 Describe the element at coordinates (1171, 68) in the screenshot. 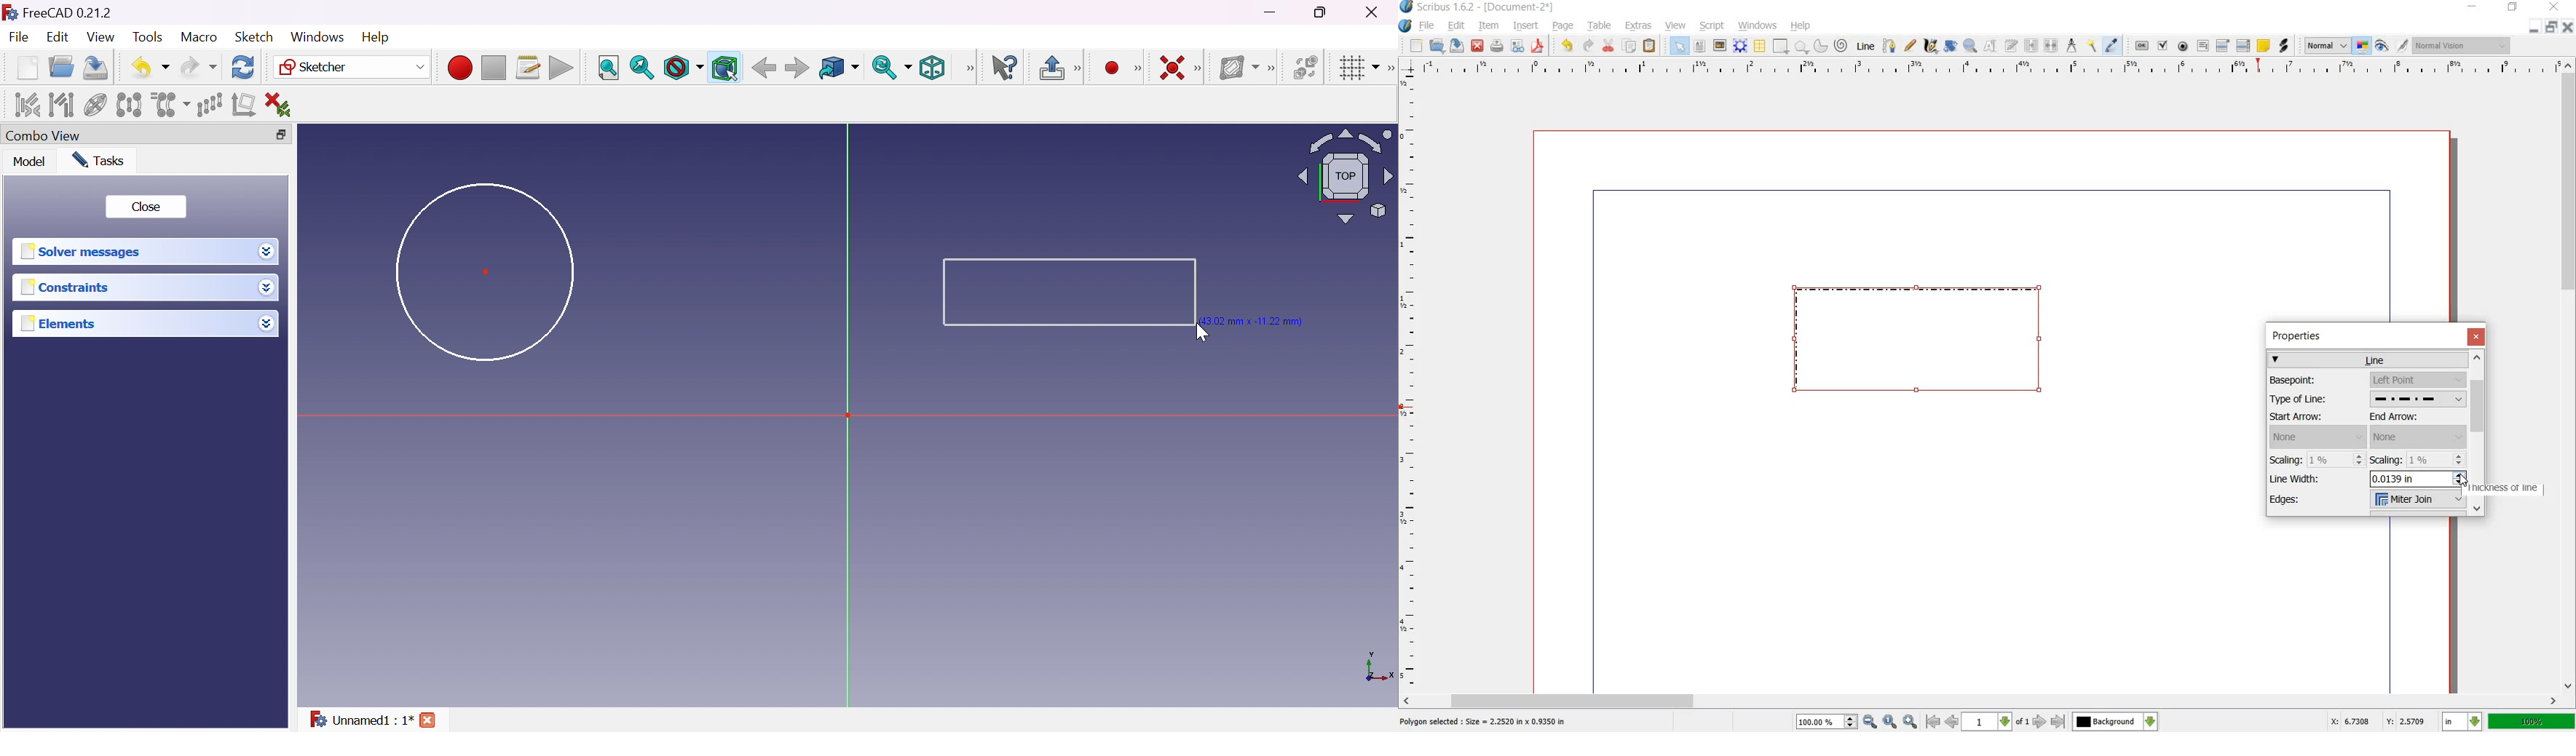

I see `Constrain coincident` at that location.